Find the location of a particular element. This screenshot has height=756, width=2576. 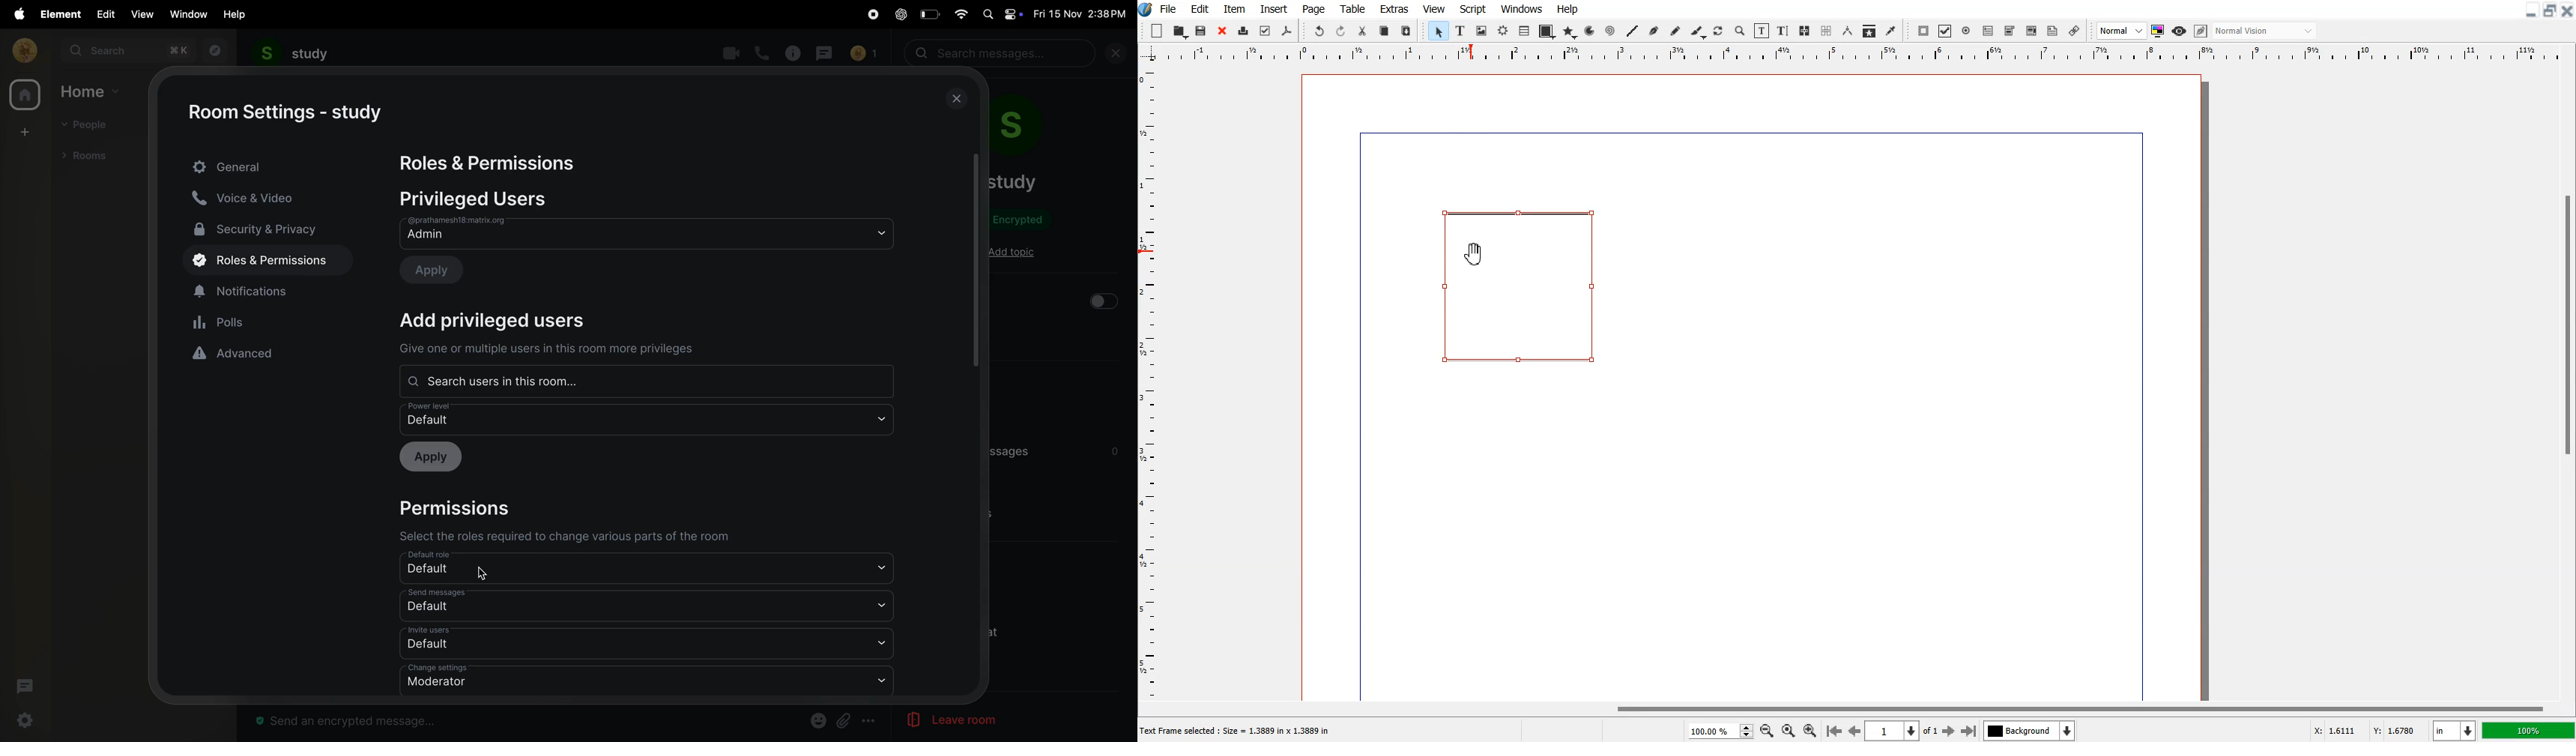

Select Image Preview quality is located at coordinates (2122, 31).